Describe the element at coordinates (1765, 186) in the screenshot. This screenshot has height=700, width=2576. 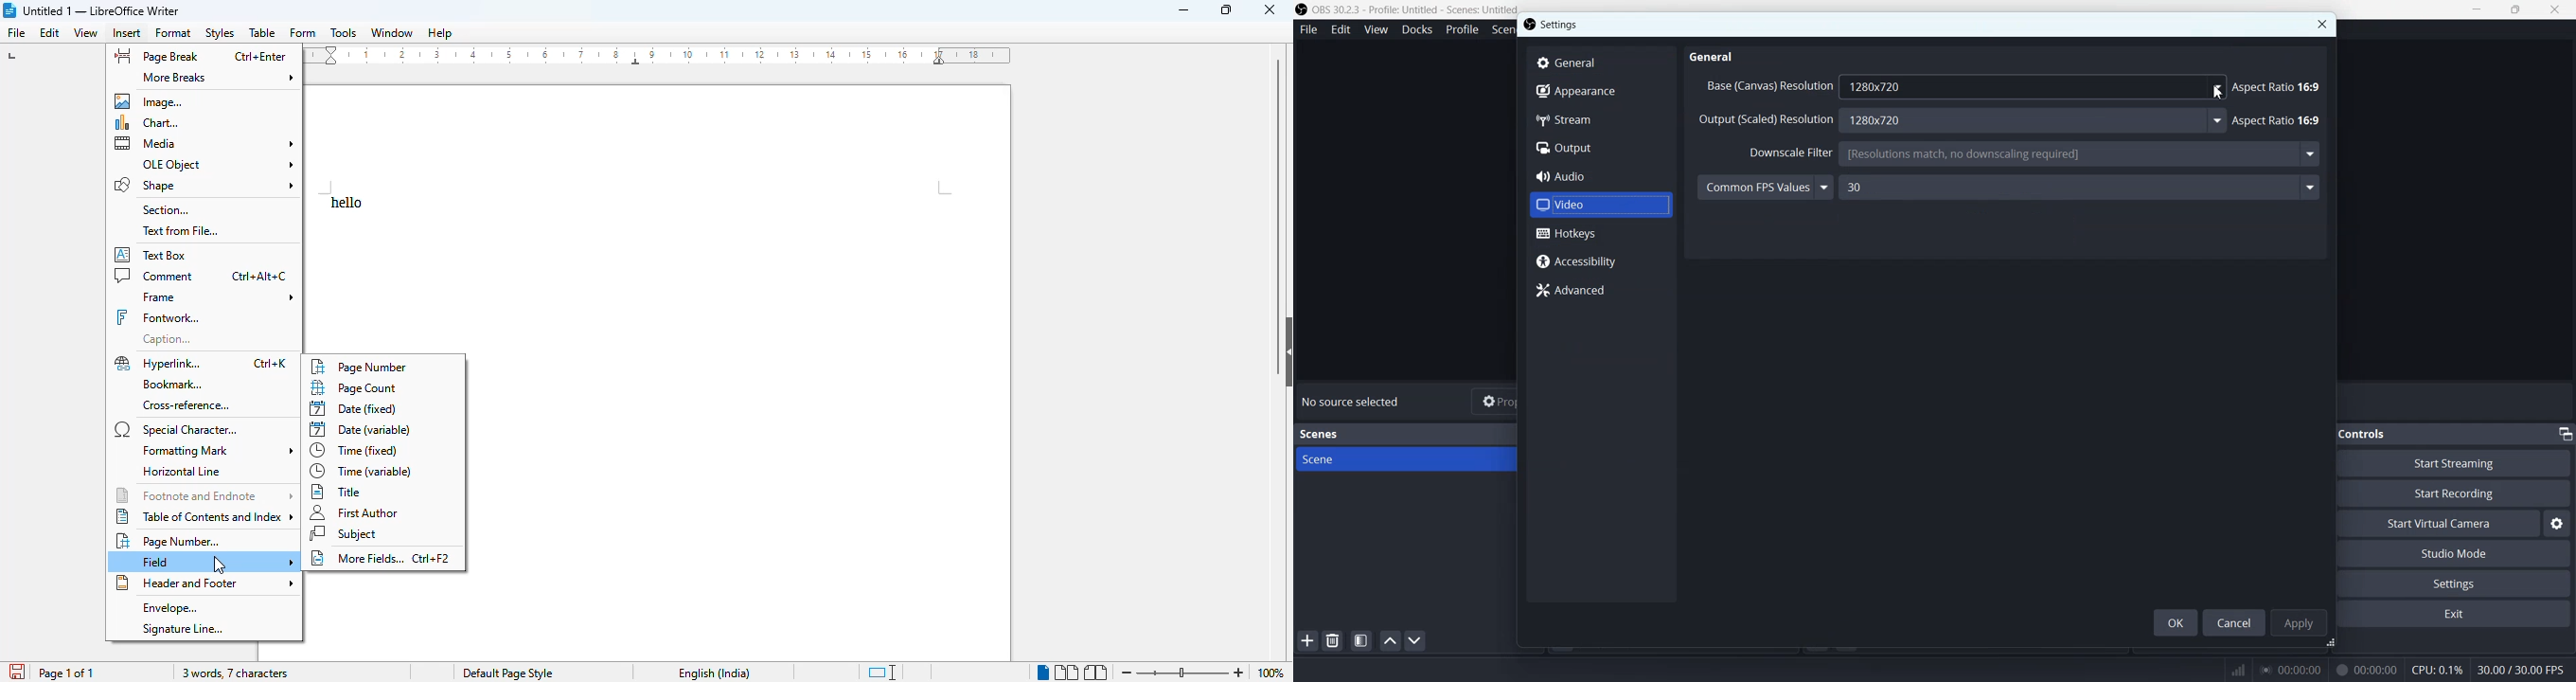
I see `Common FPS Values` at that location.